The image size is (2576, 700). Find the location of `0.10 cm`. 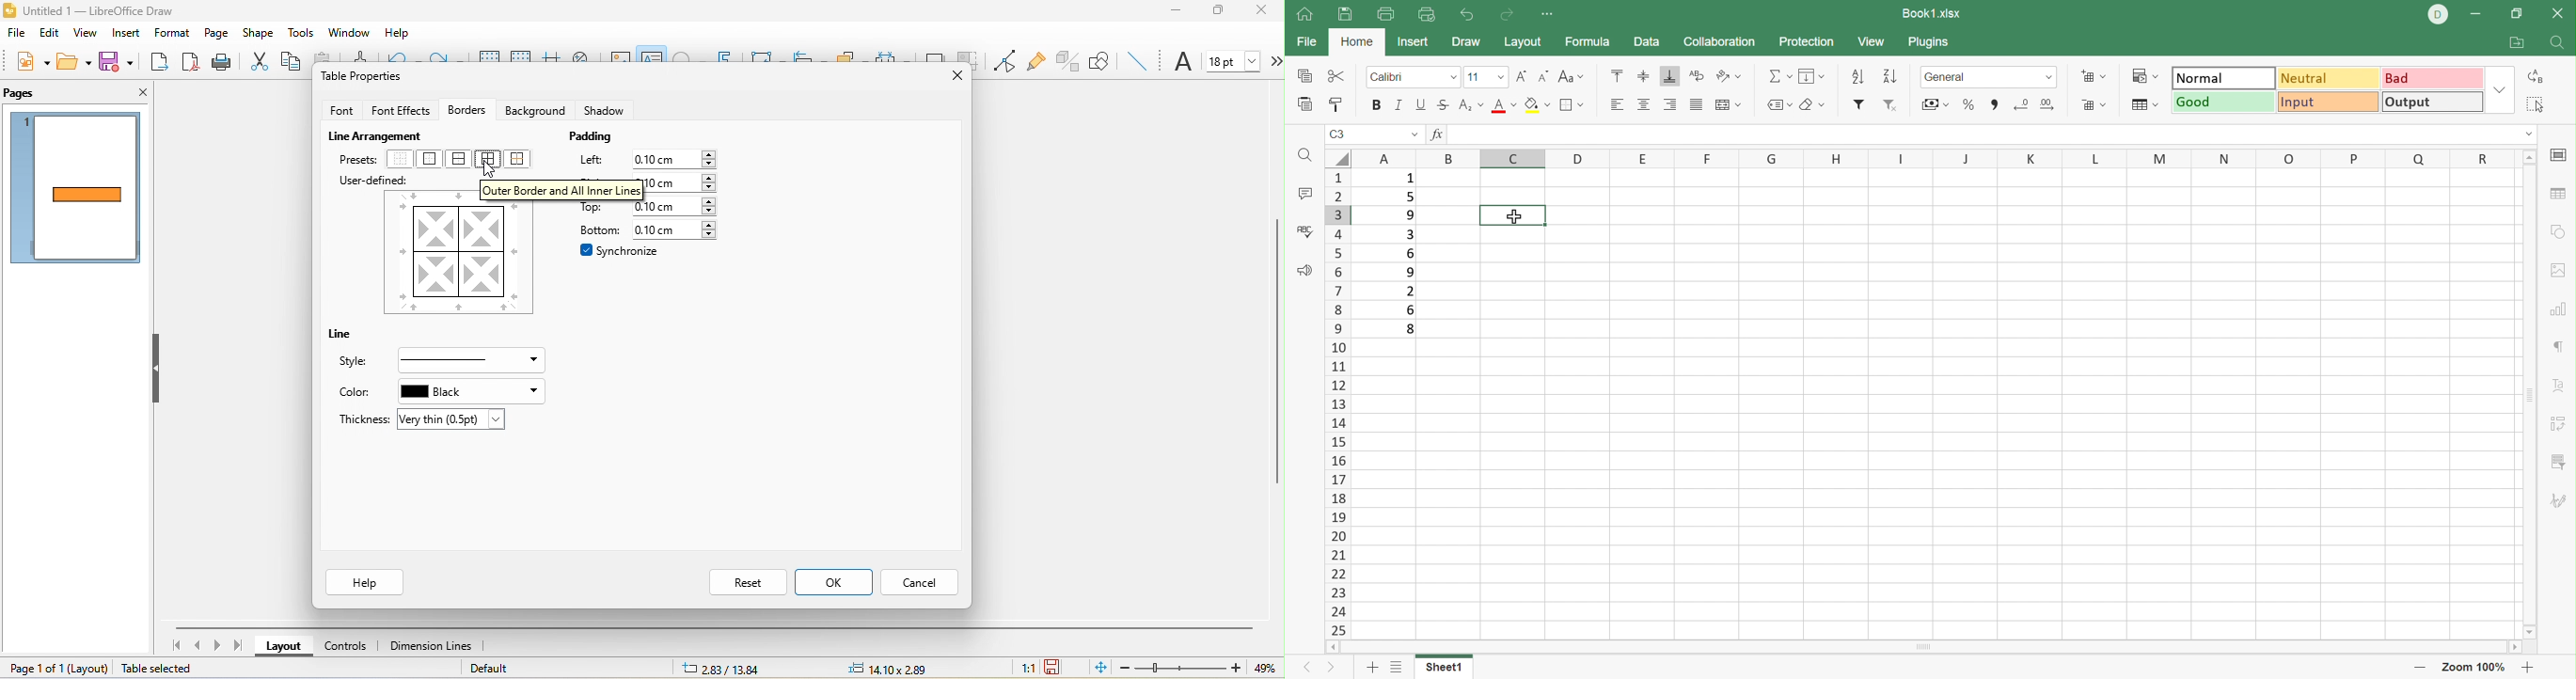

0.10 cm is located at coordinates (677, 208).